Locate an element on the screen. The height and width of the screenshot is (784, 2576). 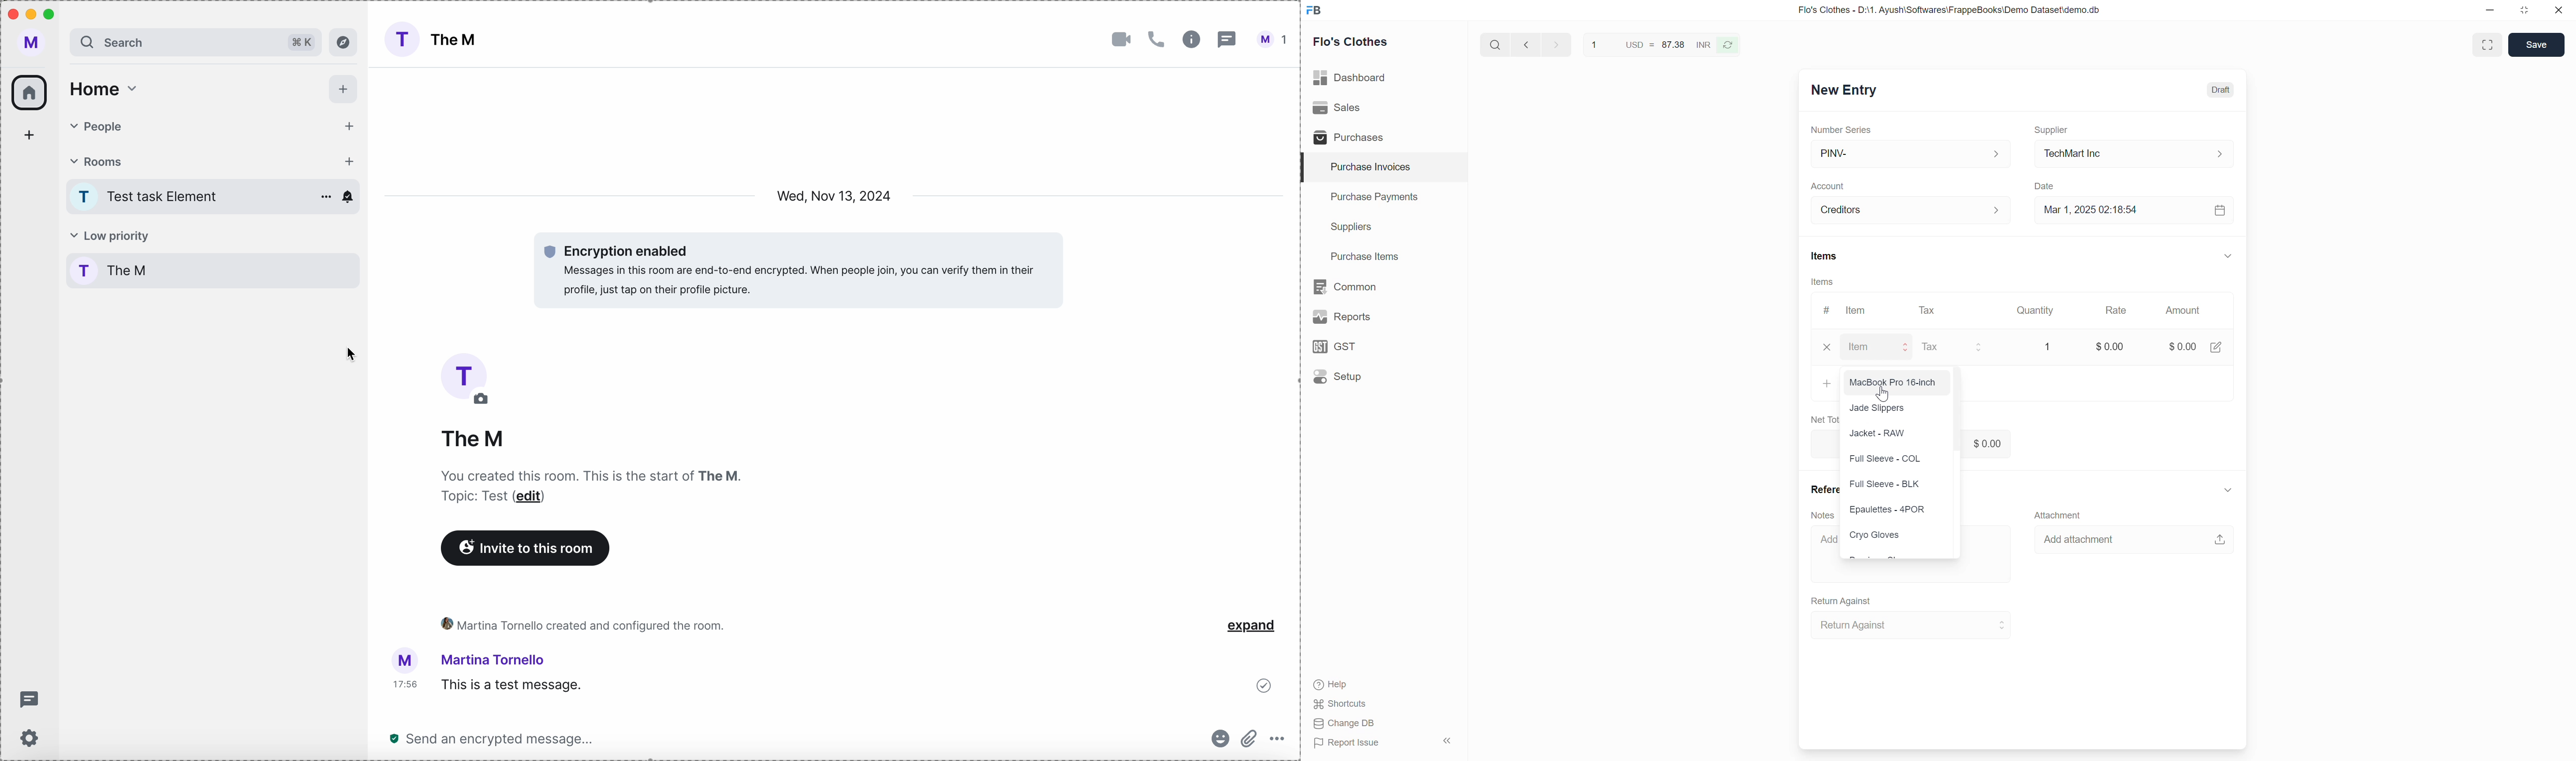
$0.00 is located at coordinates (2106, 350).